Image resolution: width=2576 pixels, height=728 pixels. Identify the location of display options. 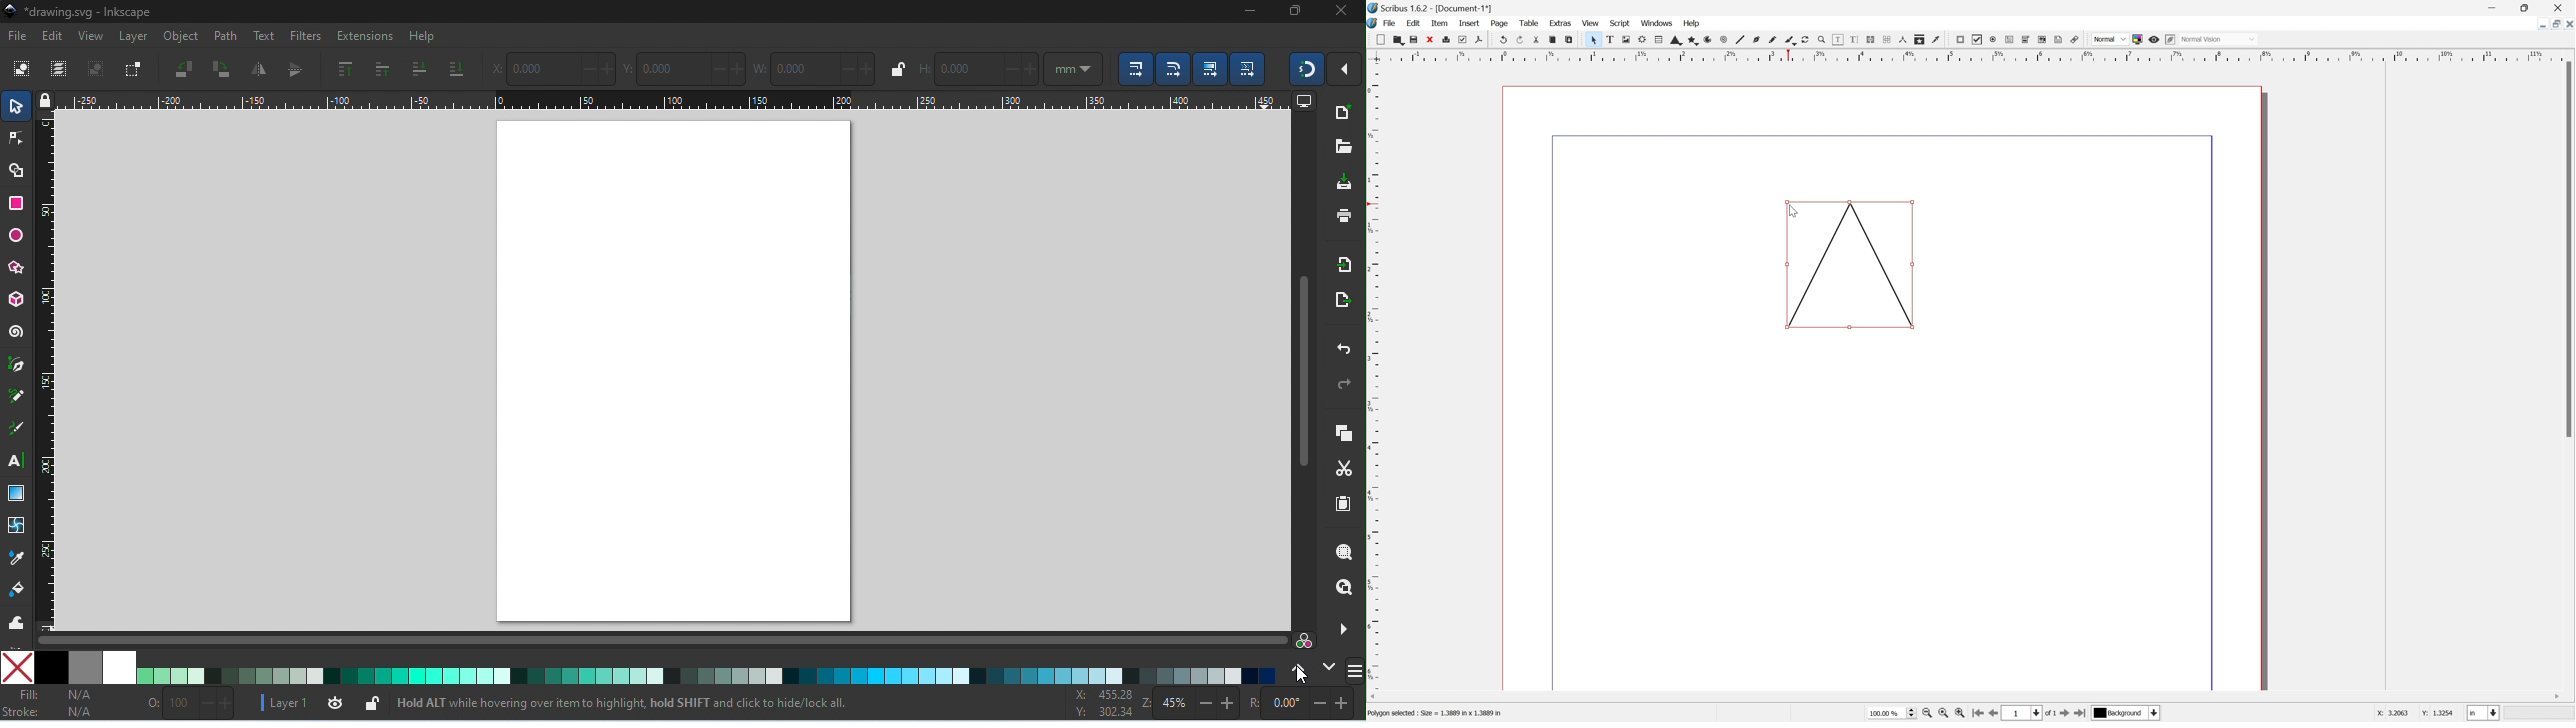
(1305, 102).